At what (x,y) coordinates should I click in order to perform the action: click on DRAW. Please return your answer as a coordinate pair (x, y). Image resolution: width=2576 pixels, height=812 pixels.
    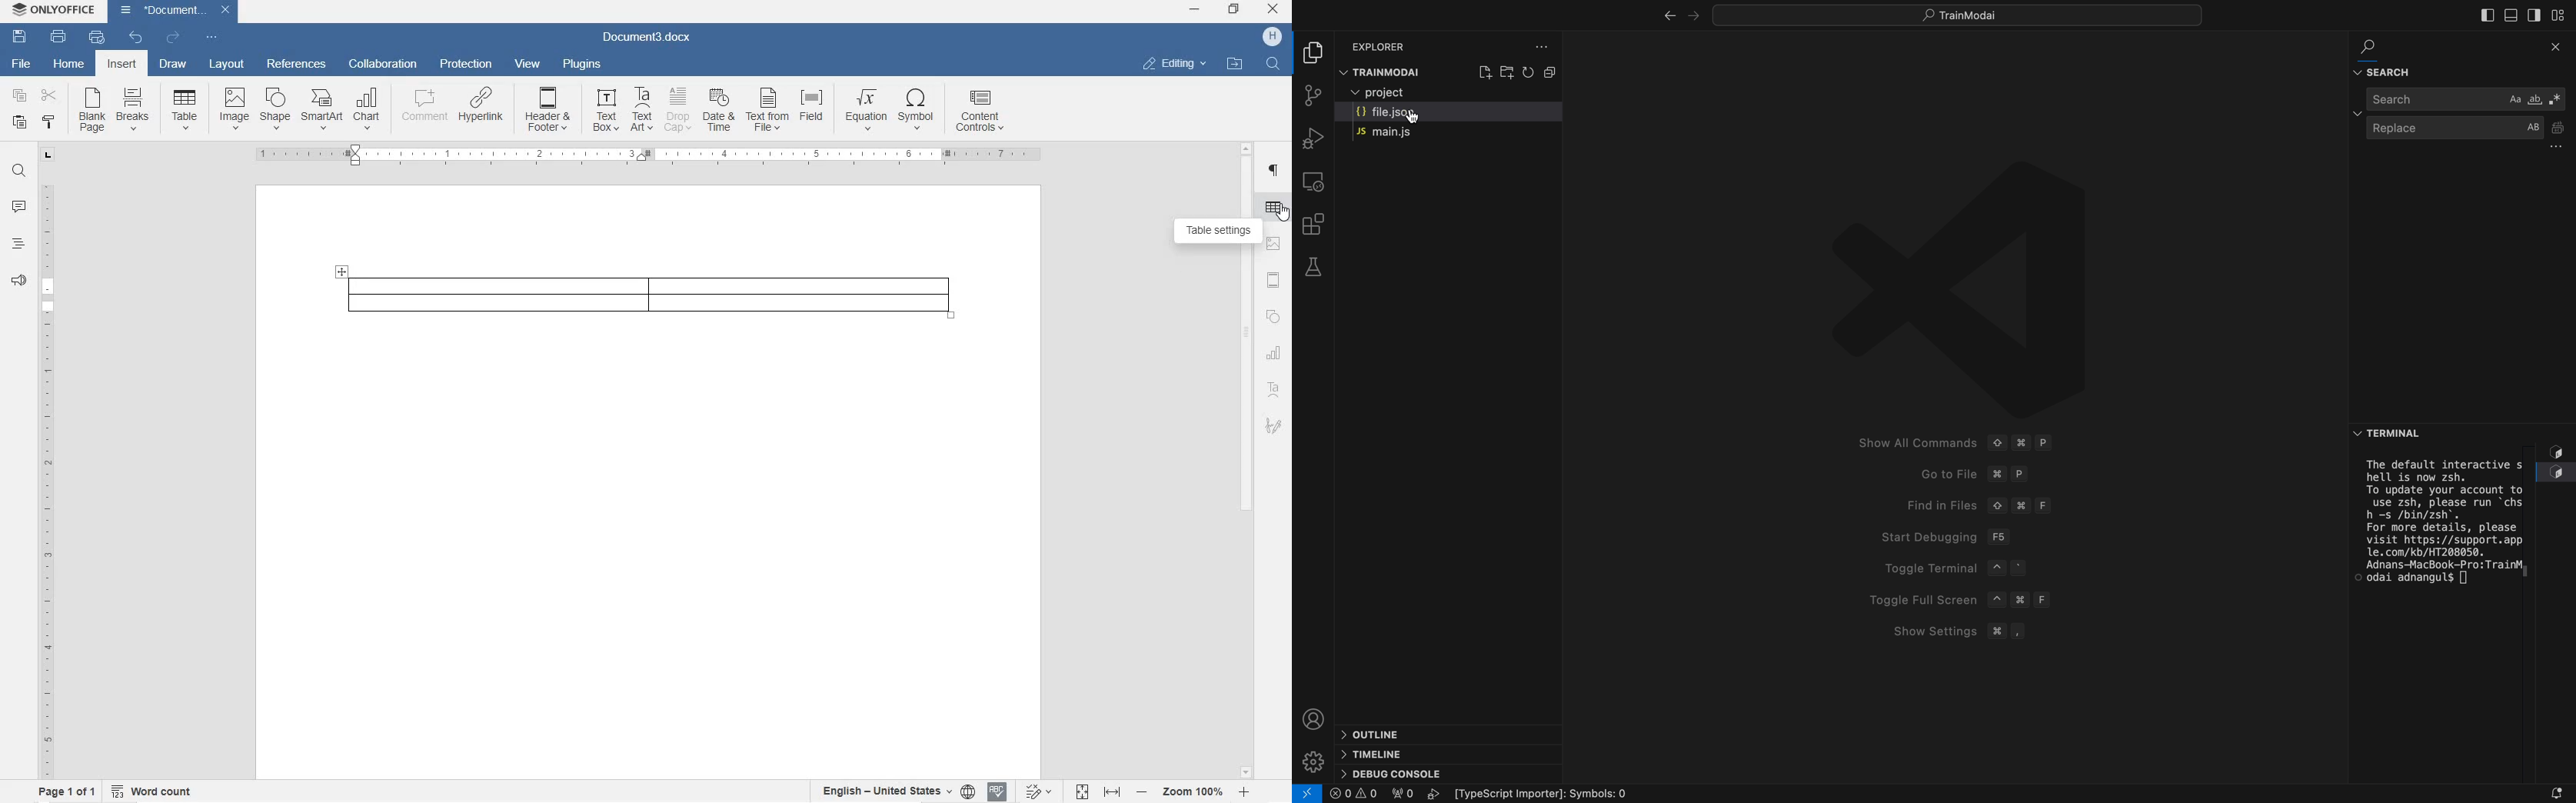
    Looking at the image, I should click on (171, 66).